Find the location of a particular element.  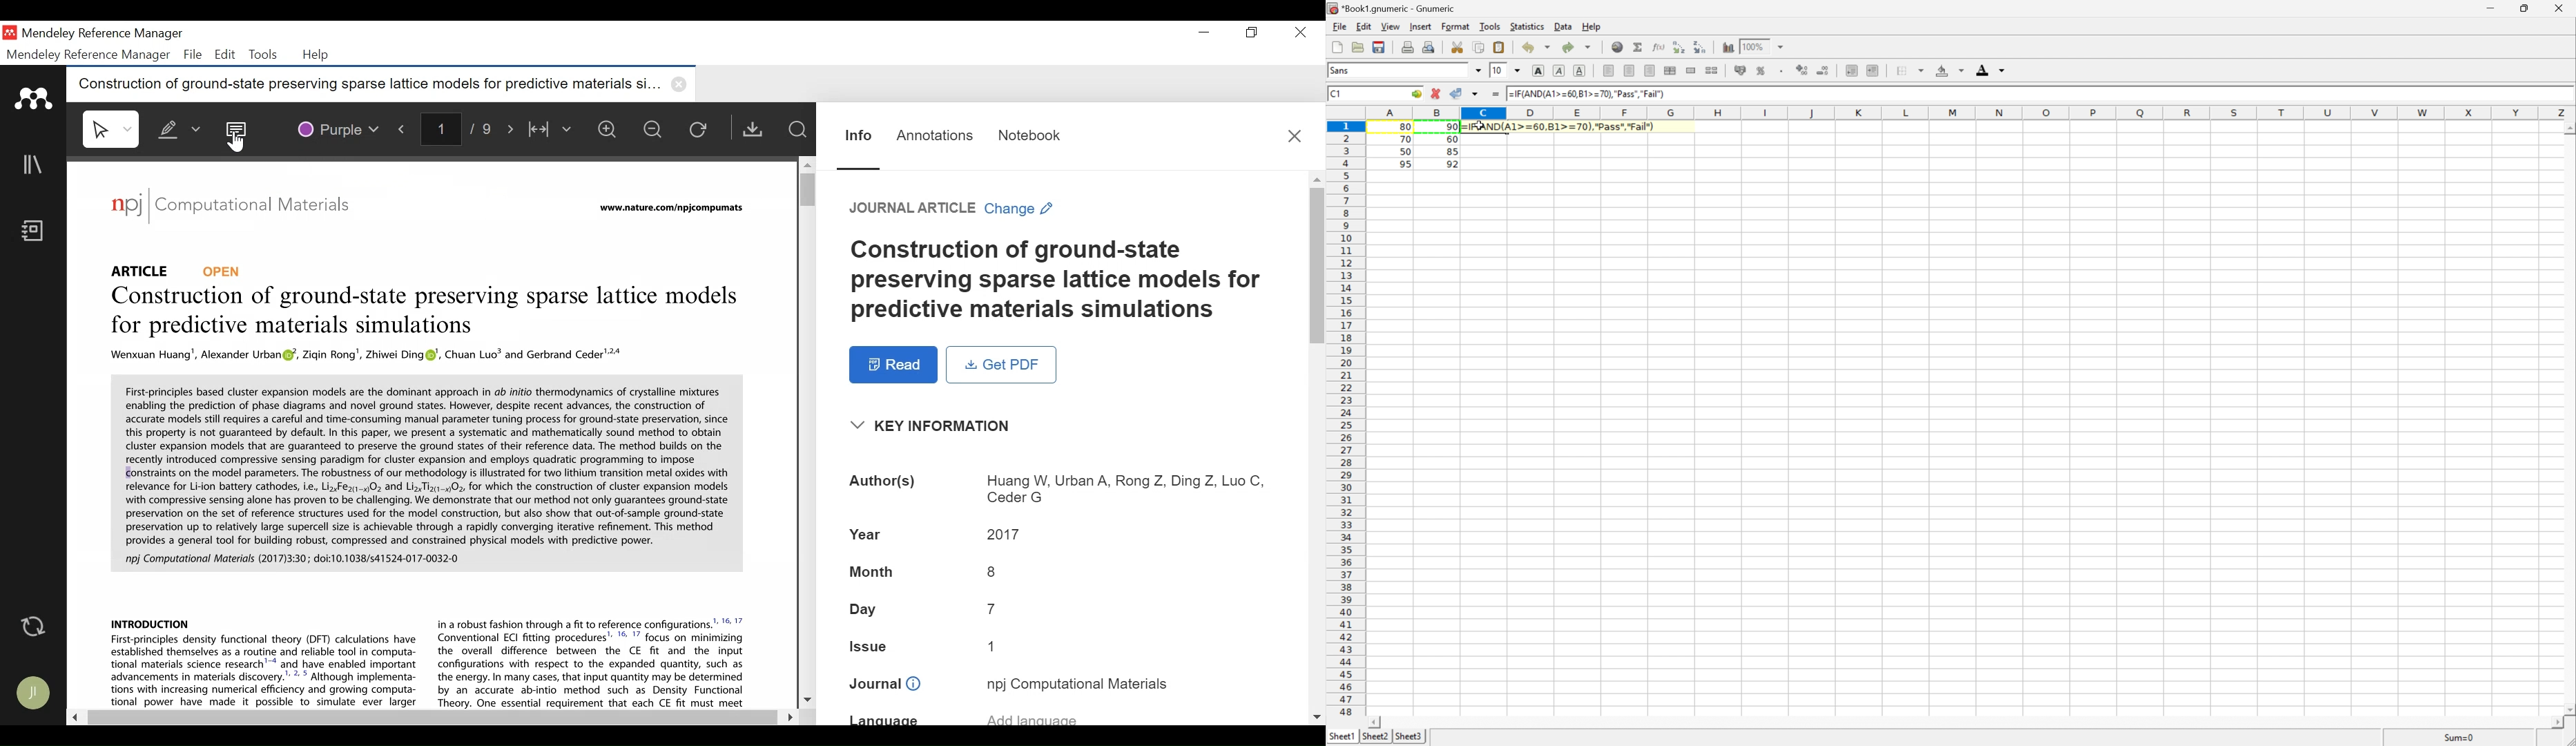

Get PDF is located at coordinates (755, 129).